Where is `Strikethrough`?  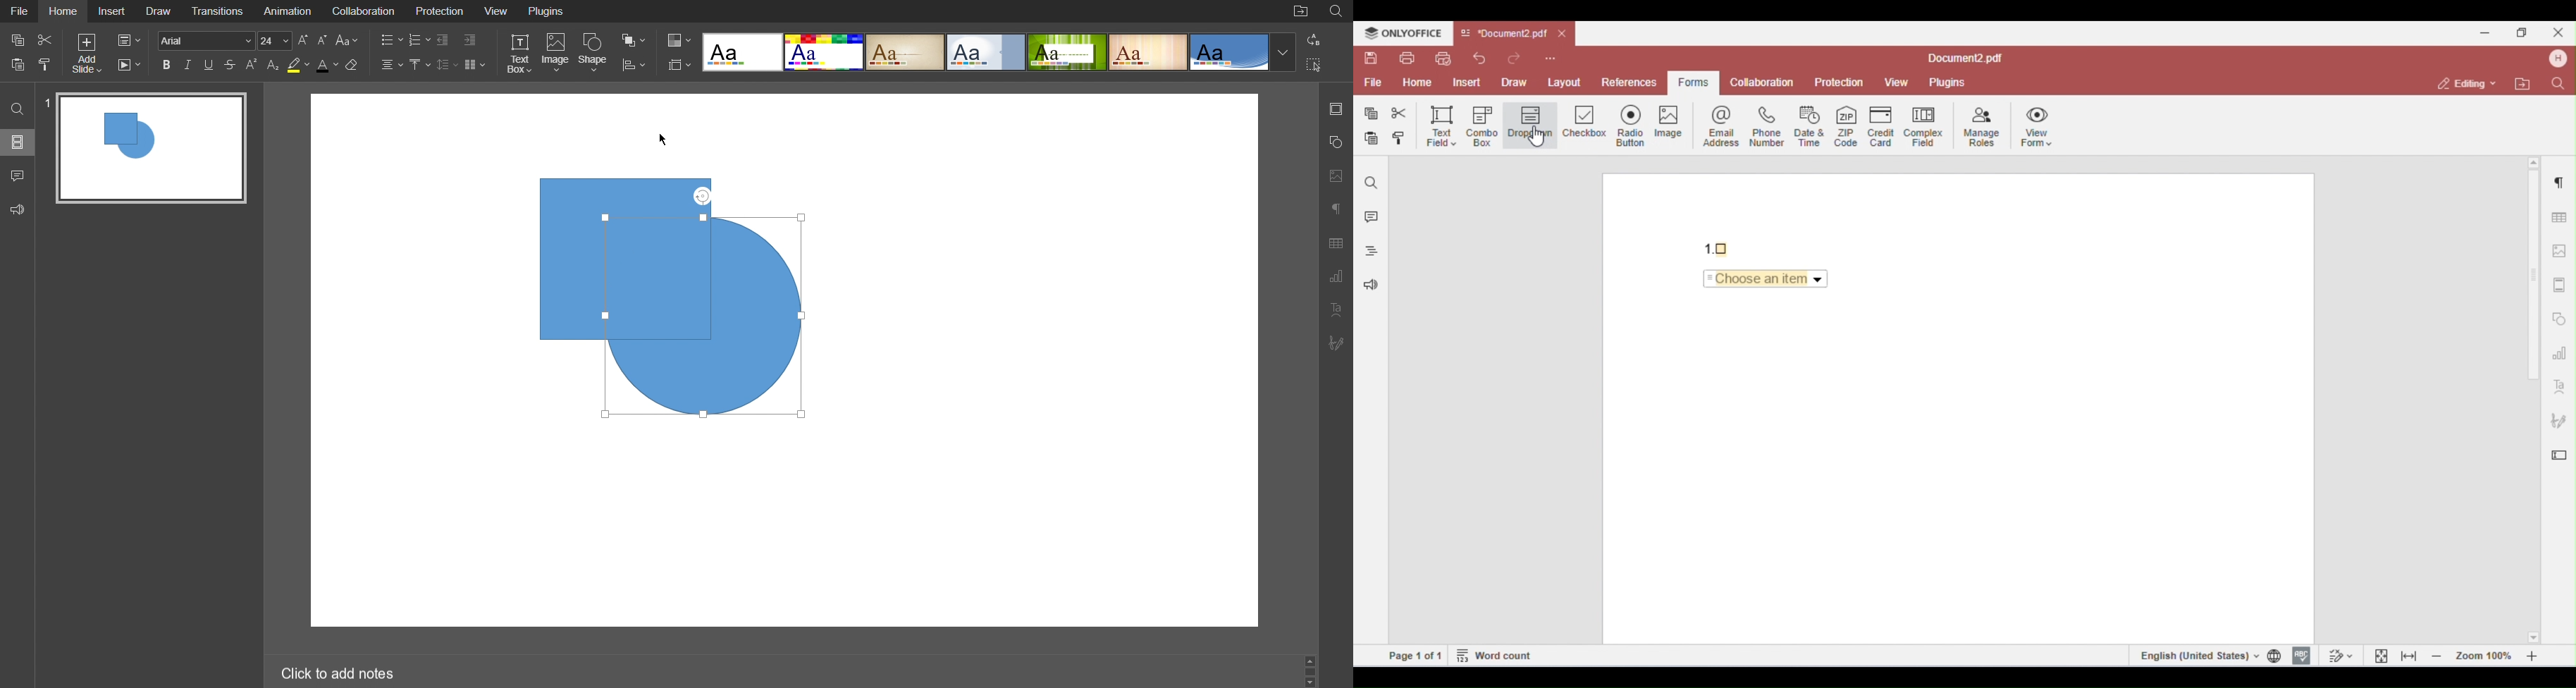 Strikethrough is located at coordinates (230, 65).